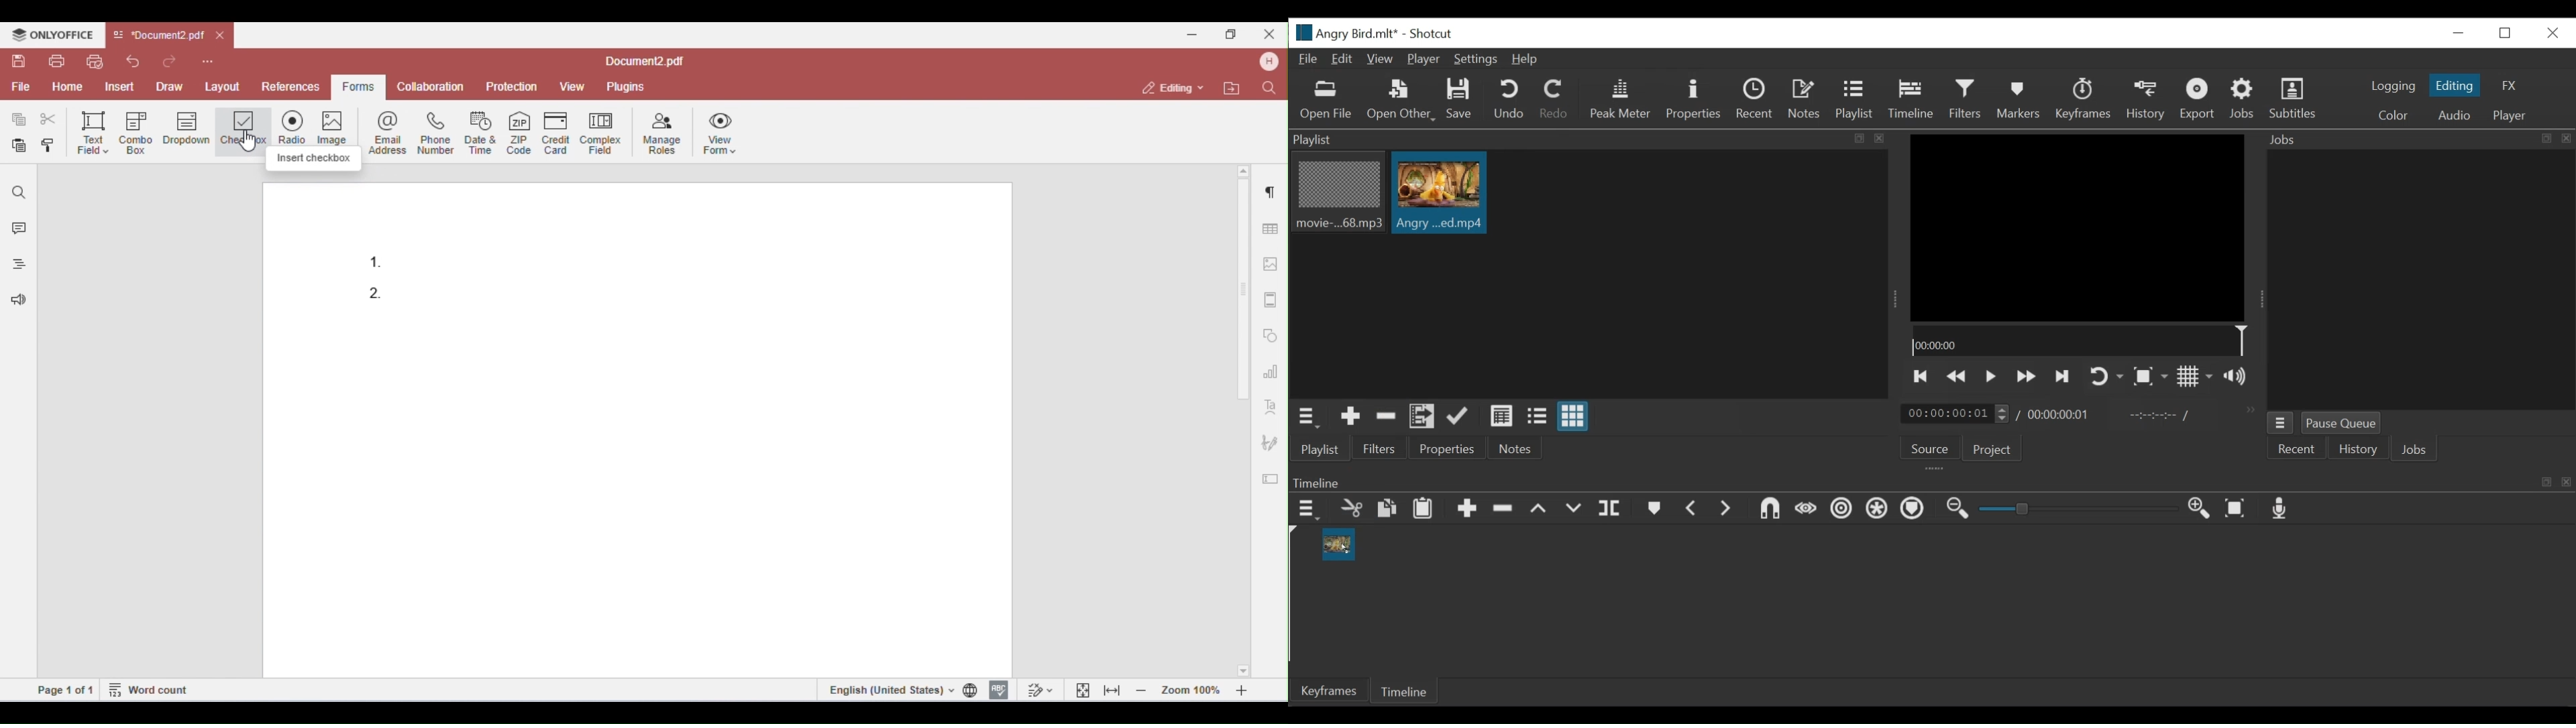 This screenshot has height=728, width=2576. What do you see at coordinates (2146, 101) in the screenshot?
I see `History` at bounding box center [2146, 101].